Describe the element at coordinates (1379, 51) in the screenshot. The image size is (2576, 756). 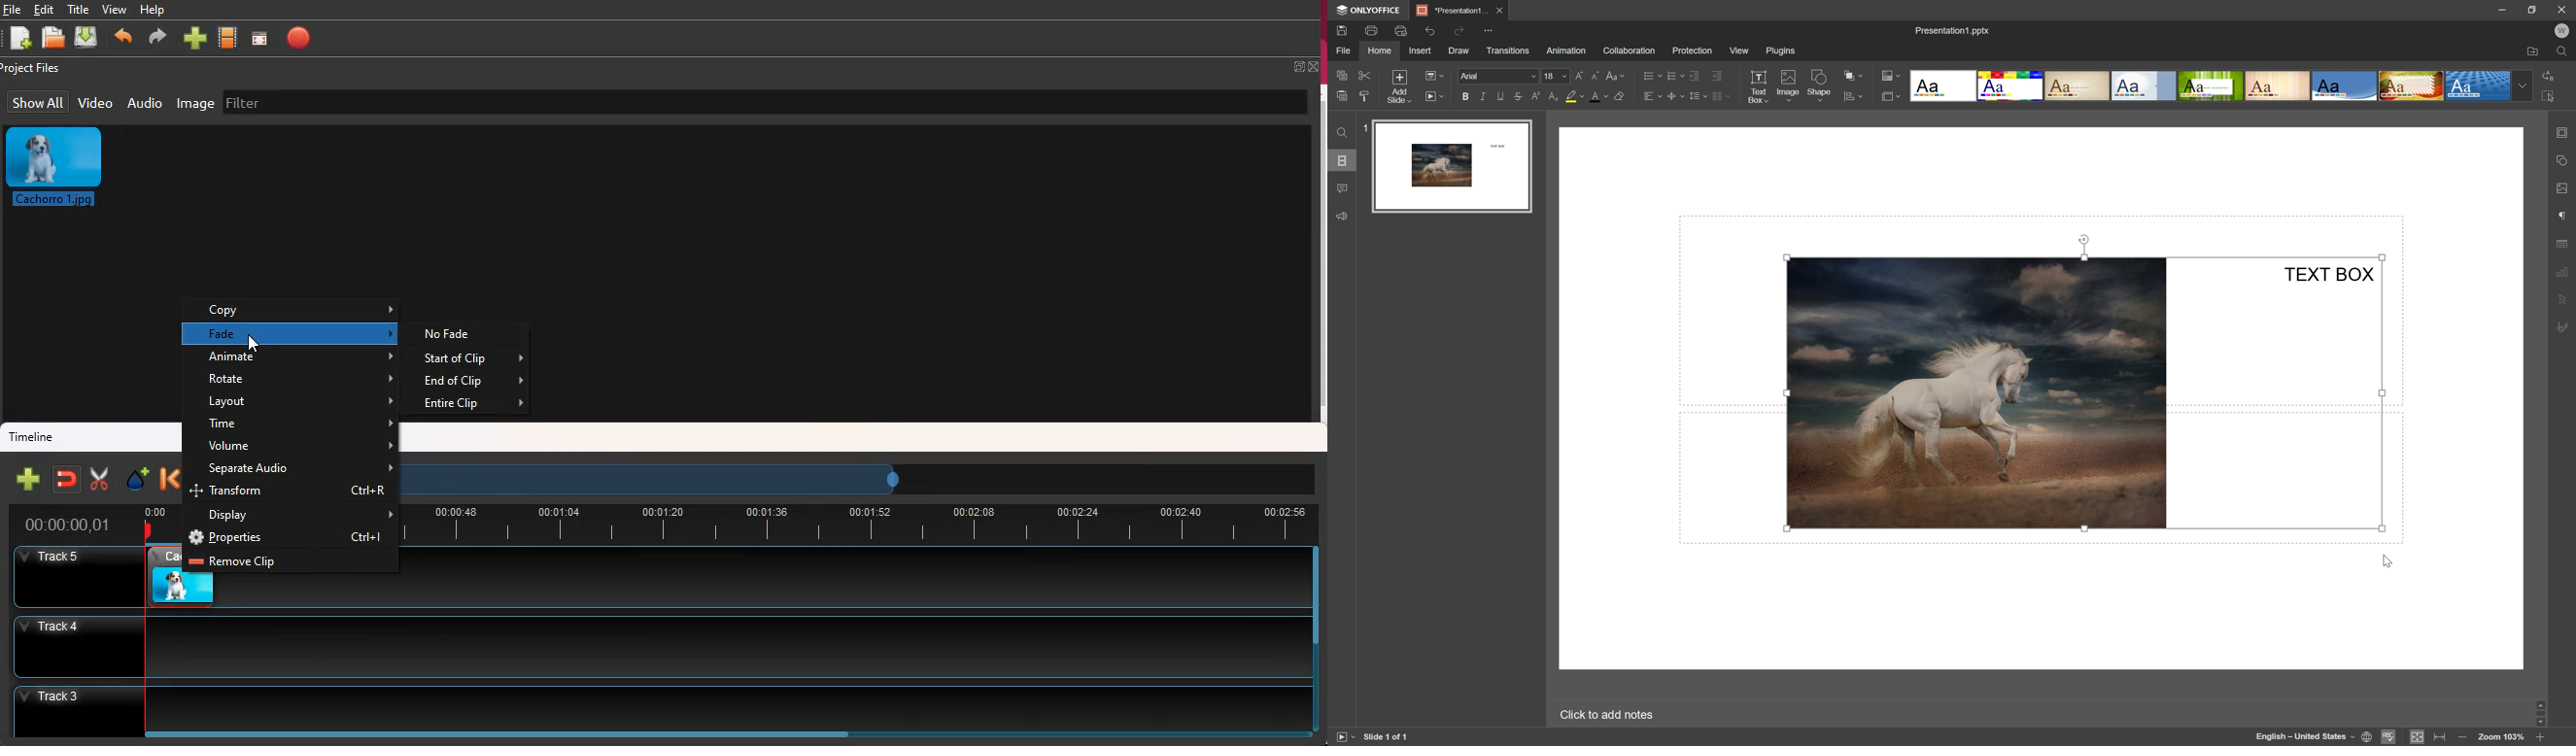
I see `home` at that location.